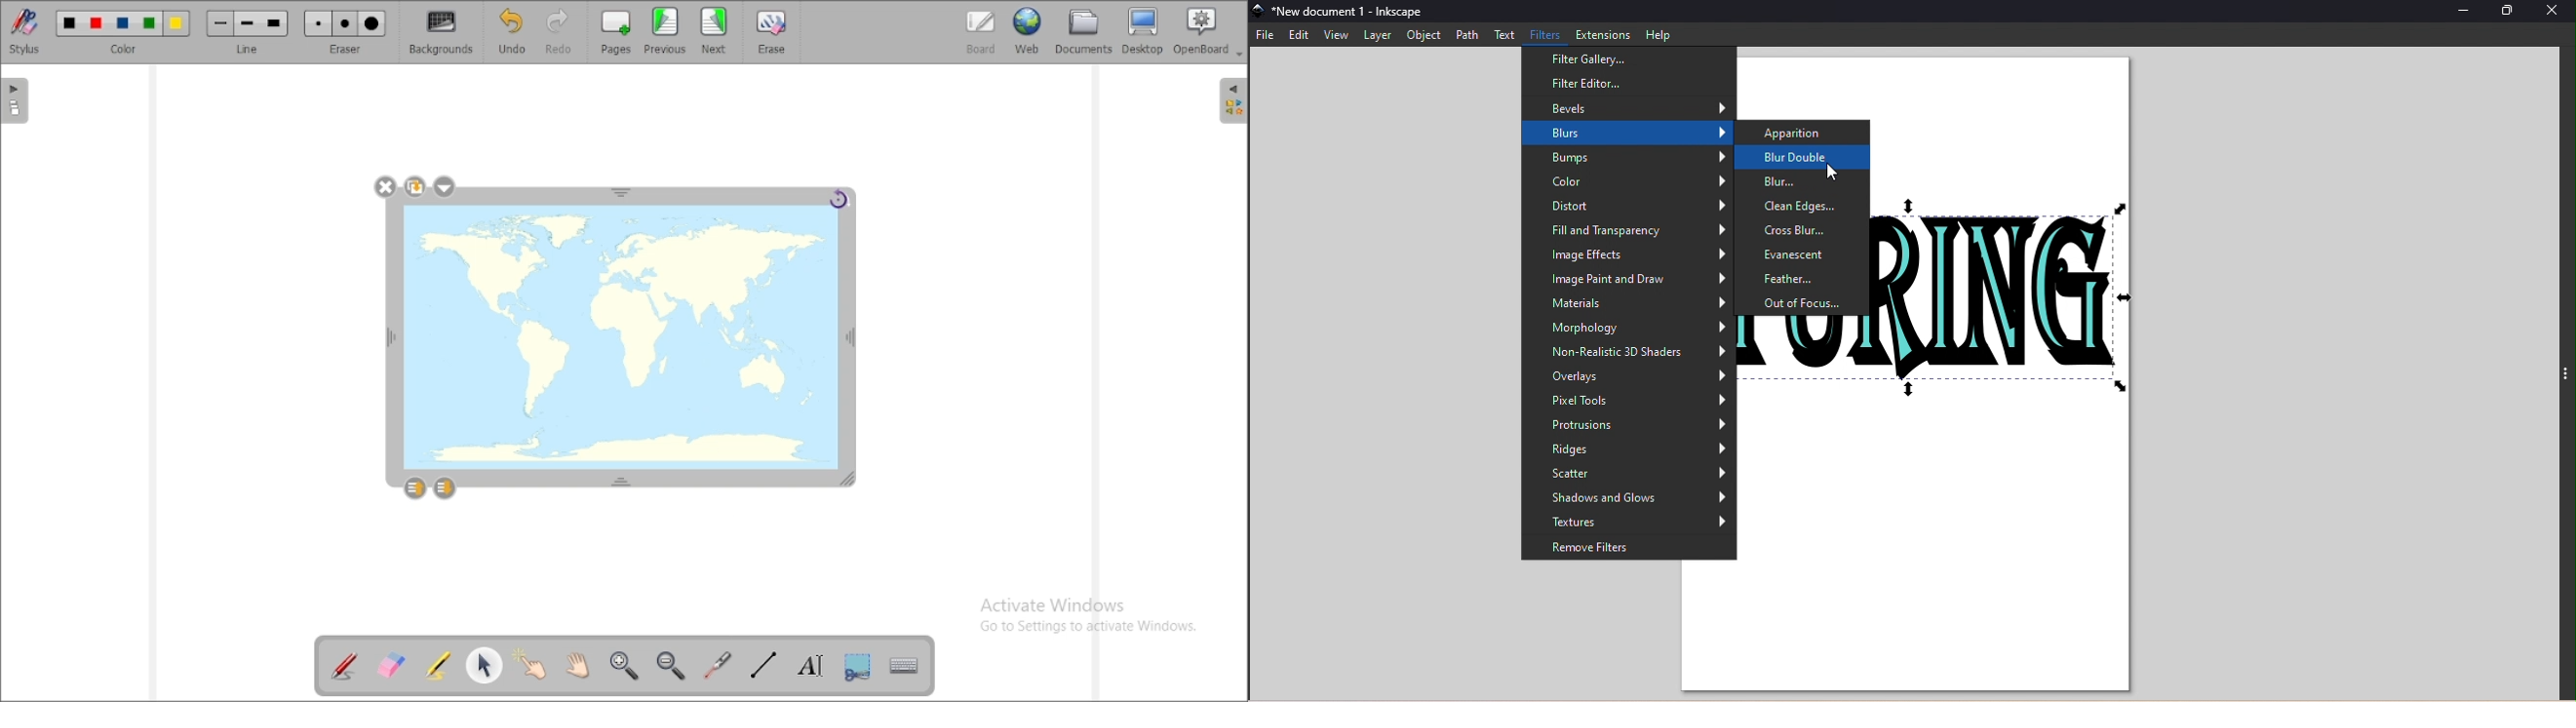  Describe the element at coordinates (1832, 171) in the screenshot. I see `cursor` at that location.